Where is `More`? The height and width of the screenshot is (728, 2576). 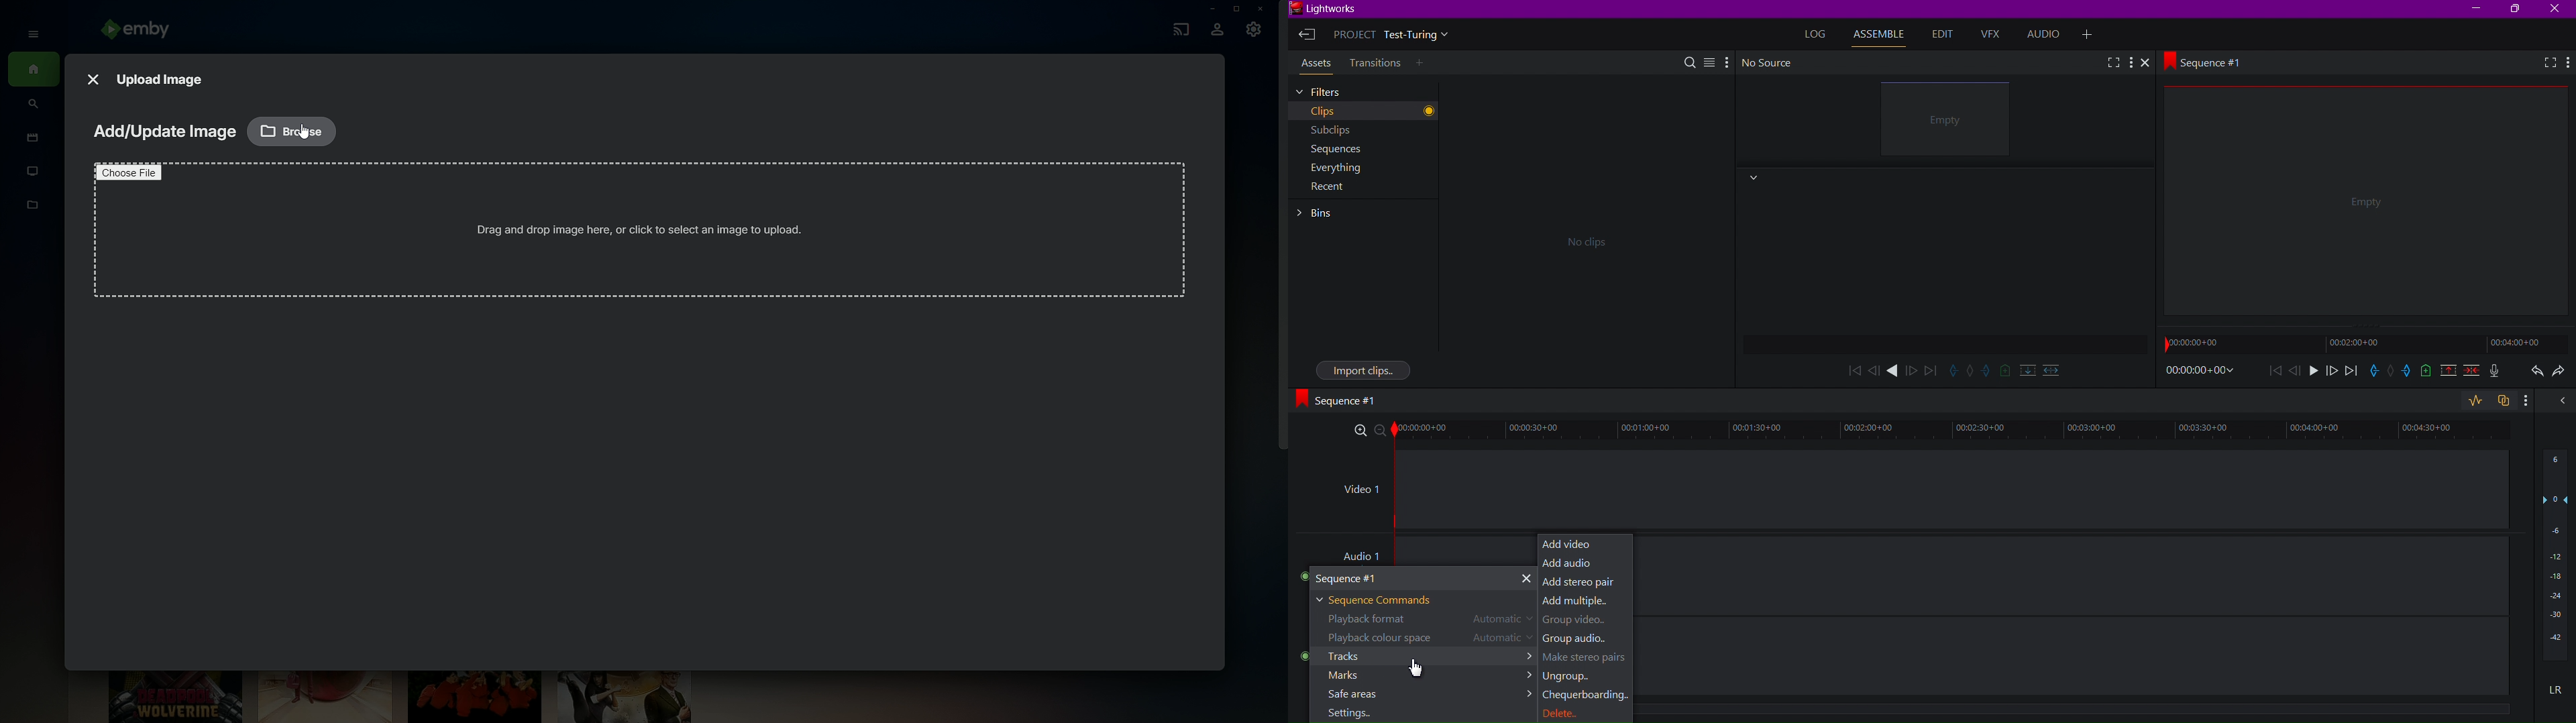 More is located at coordinates (2132, 62).